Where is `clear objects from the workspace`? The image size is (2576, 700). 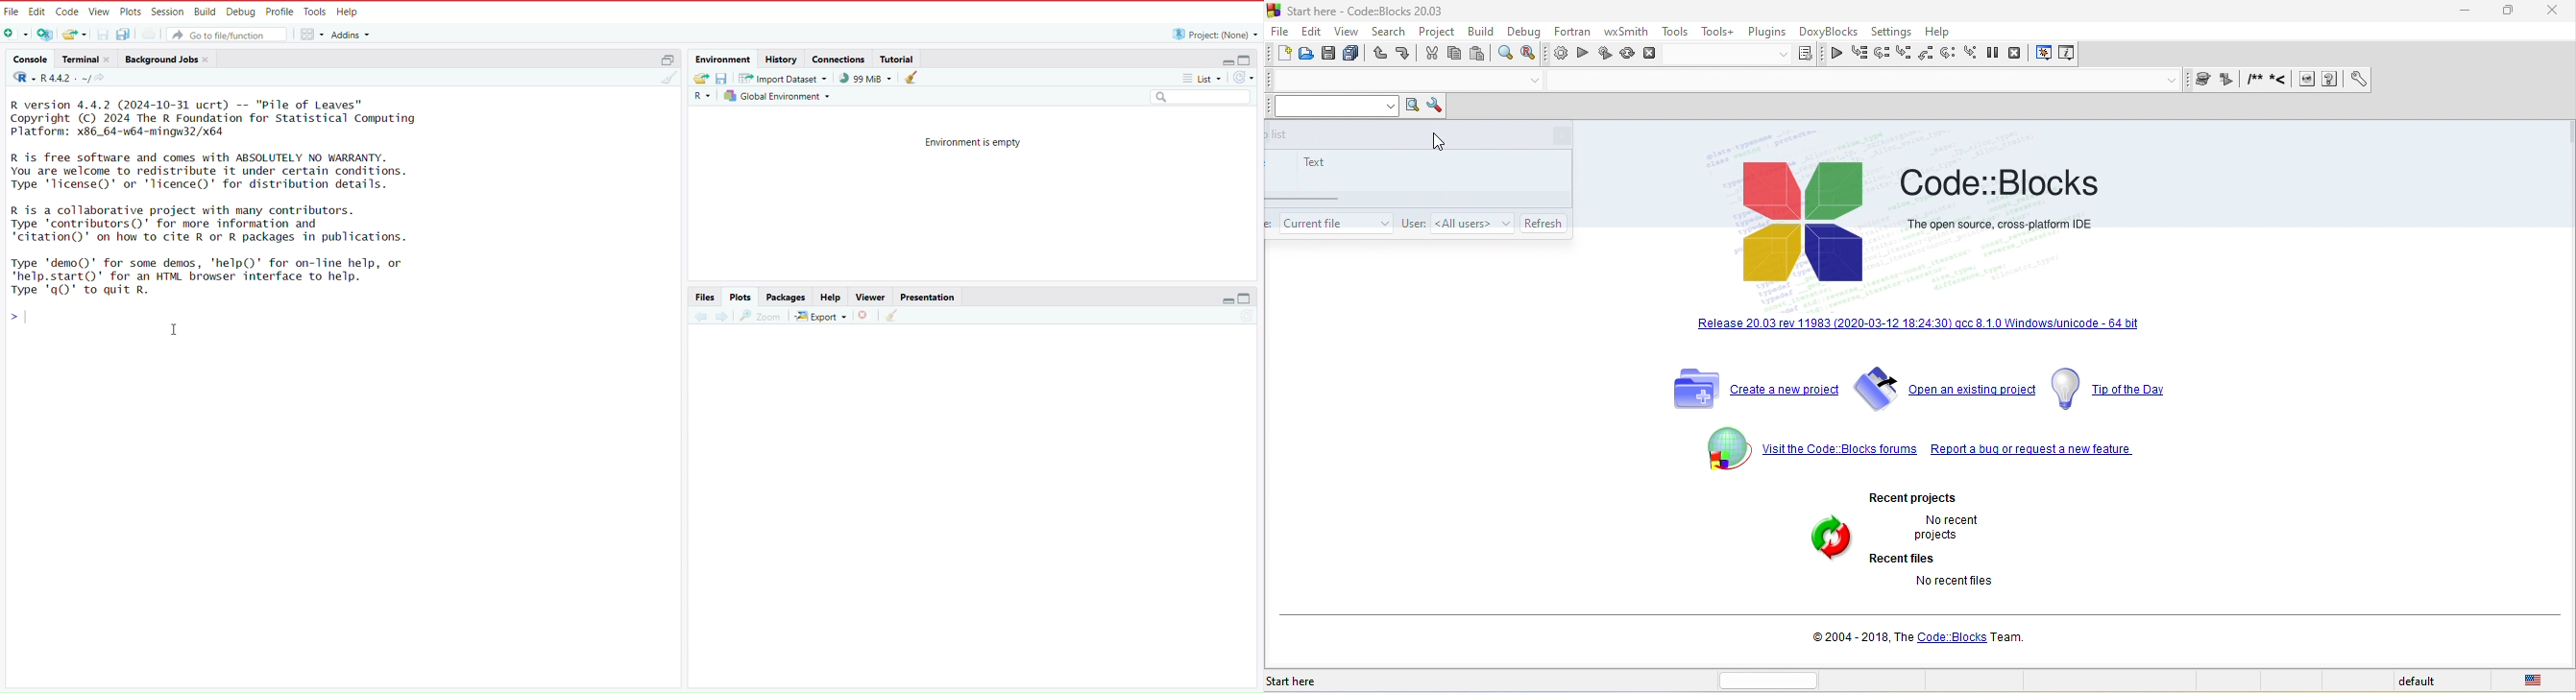
clear objects from the workspace is located at coordinates (912, 77).